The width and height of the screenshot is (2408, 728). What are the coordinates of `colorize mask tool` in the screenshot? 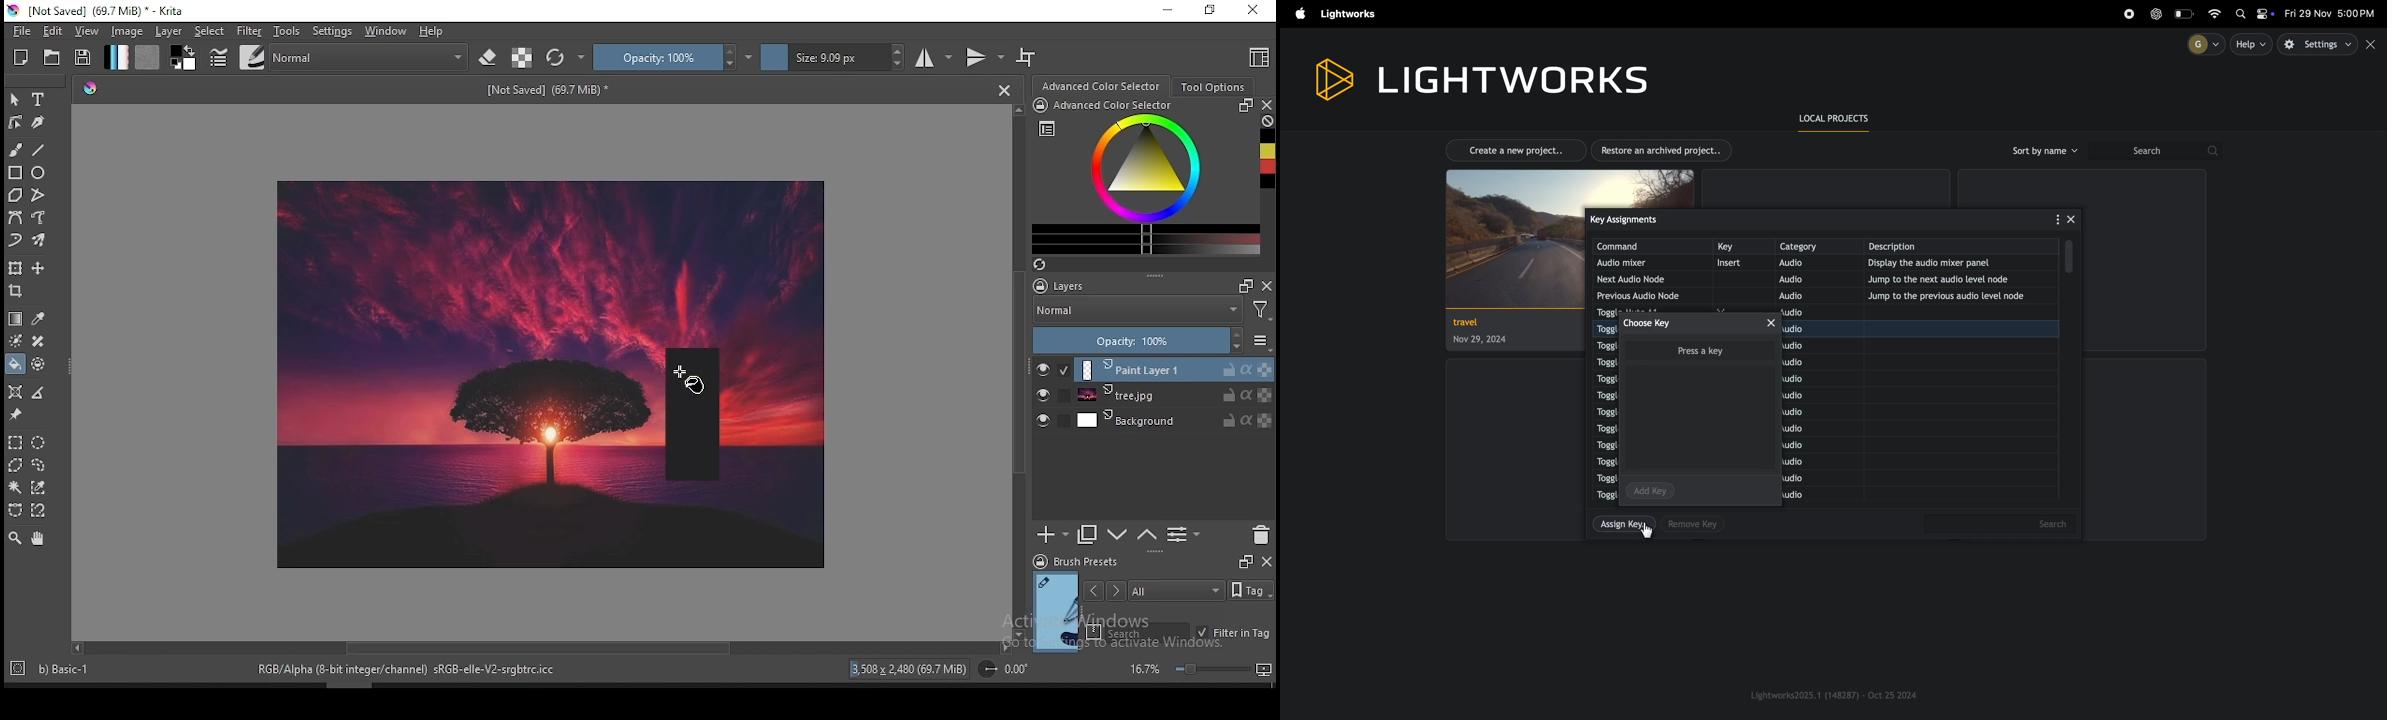 It's located at (16, 340).